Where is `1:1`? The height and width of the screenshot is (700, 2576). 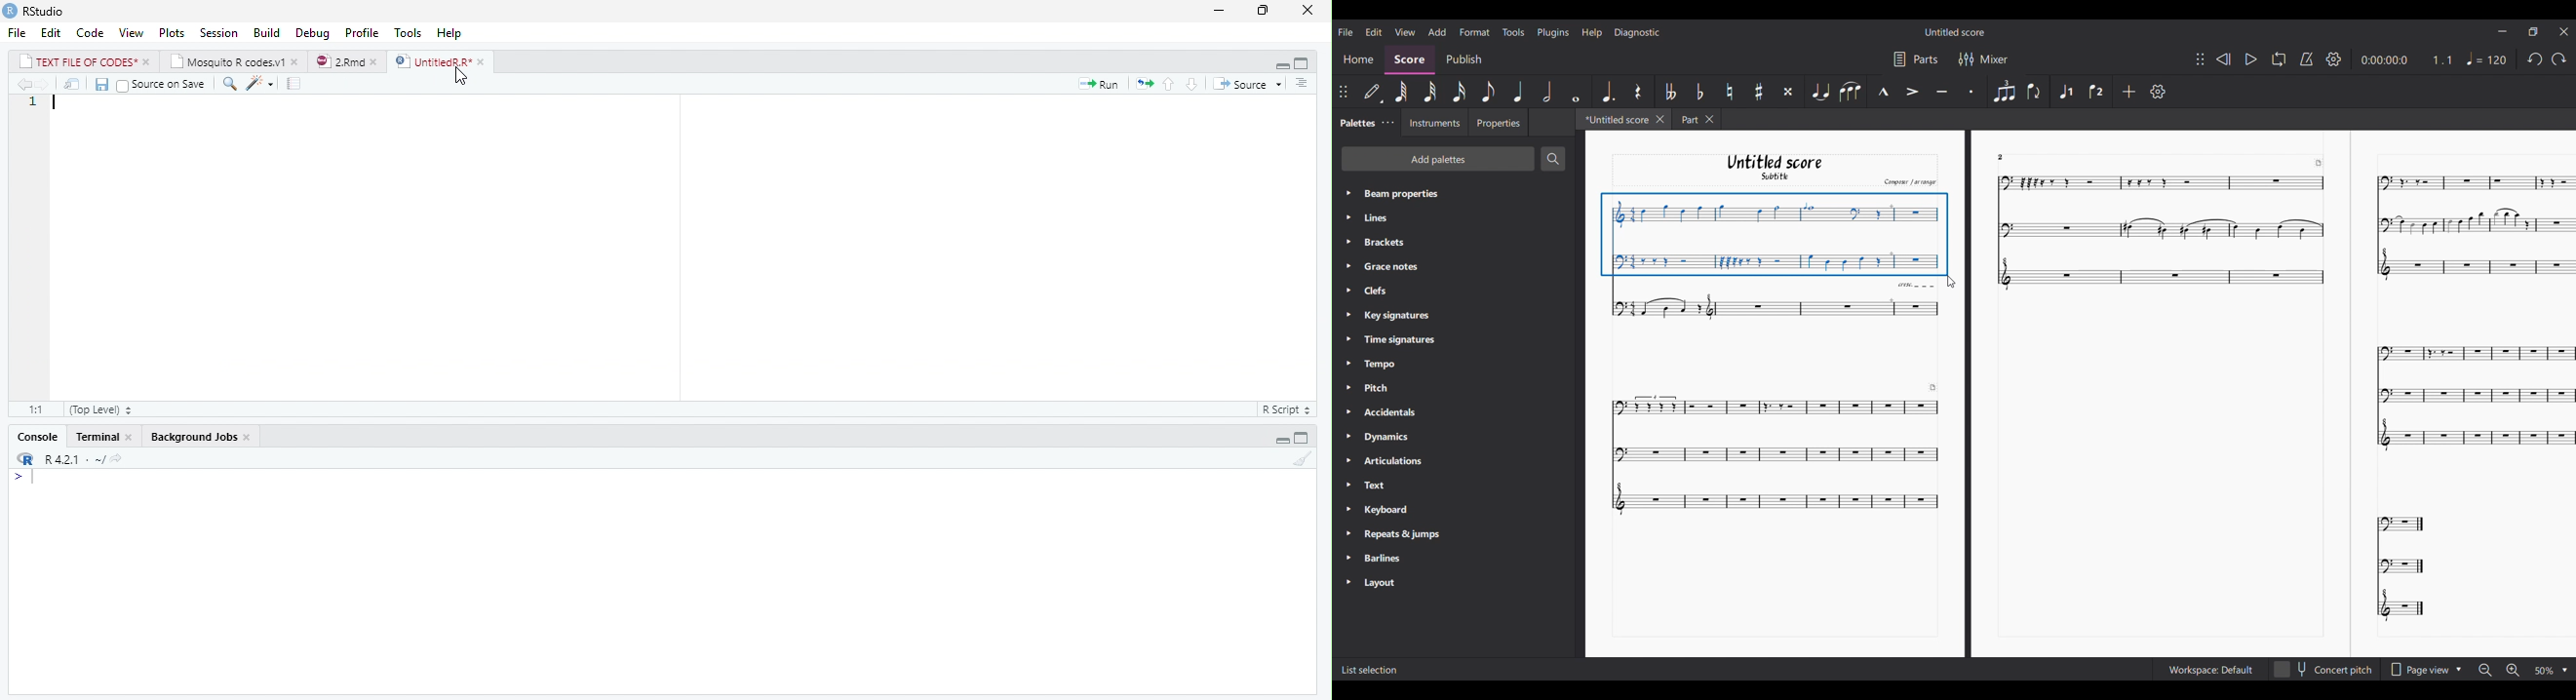
1:1 is located at coordinates (34, 409).